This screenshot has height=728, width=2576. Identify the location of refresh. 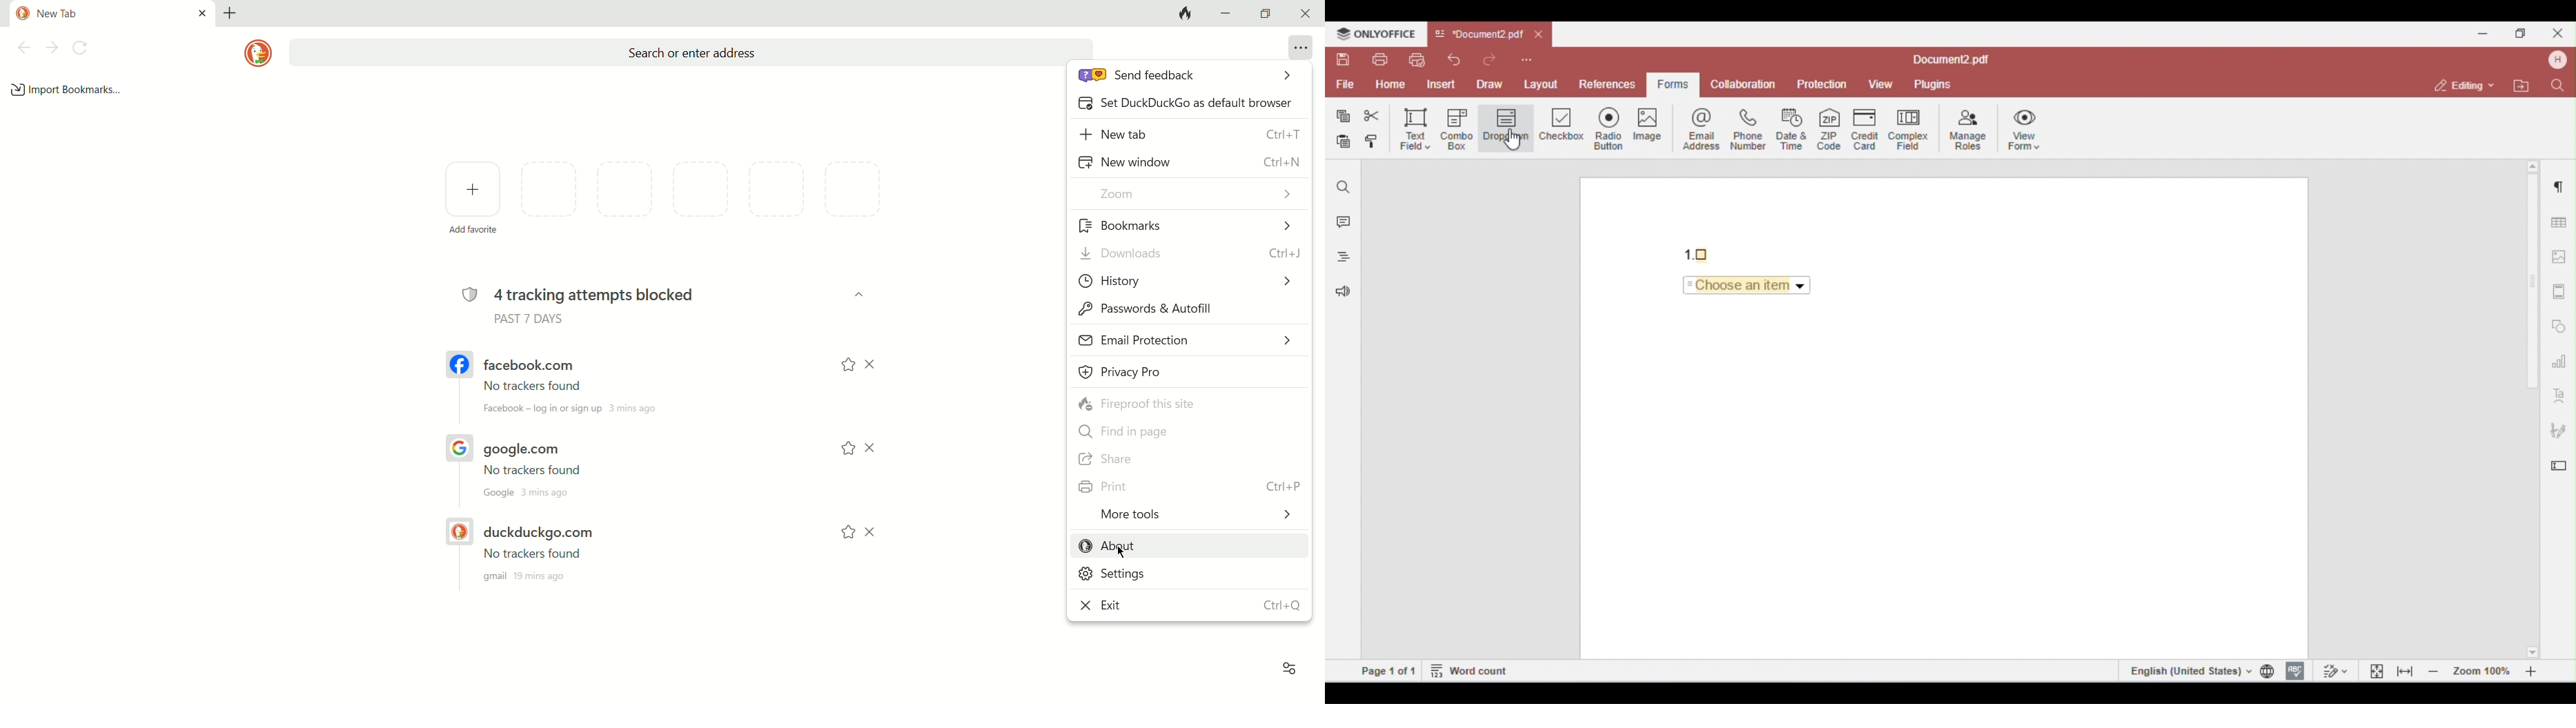
(81, 48).